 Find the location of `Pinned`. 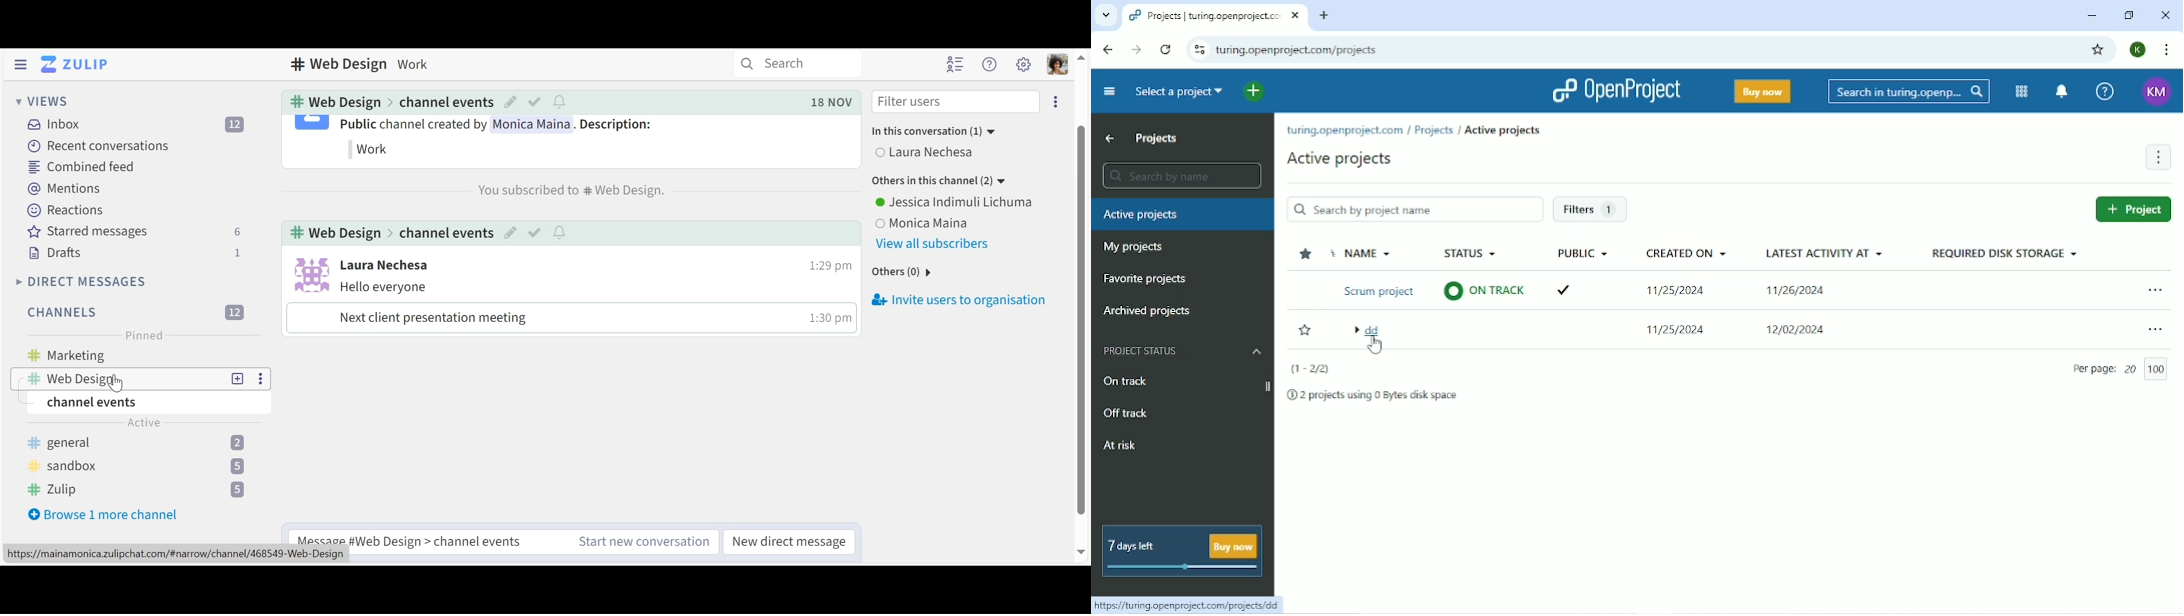

Pinned is located at coordinates (144, 336).